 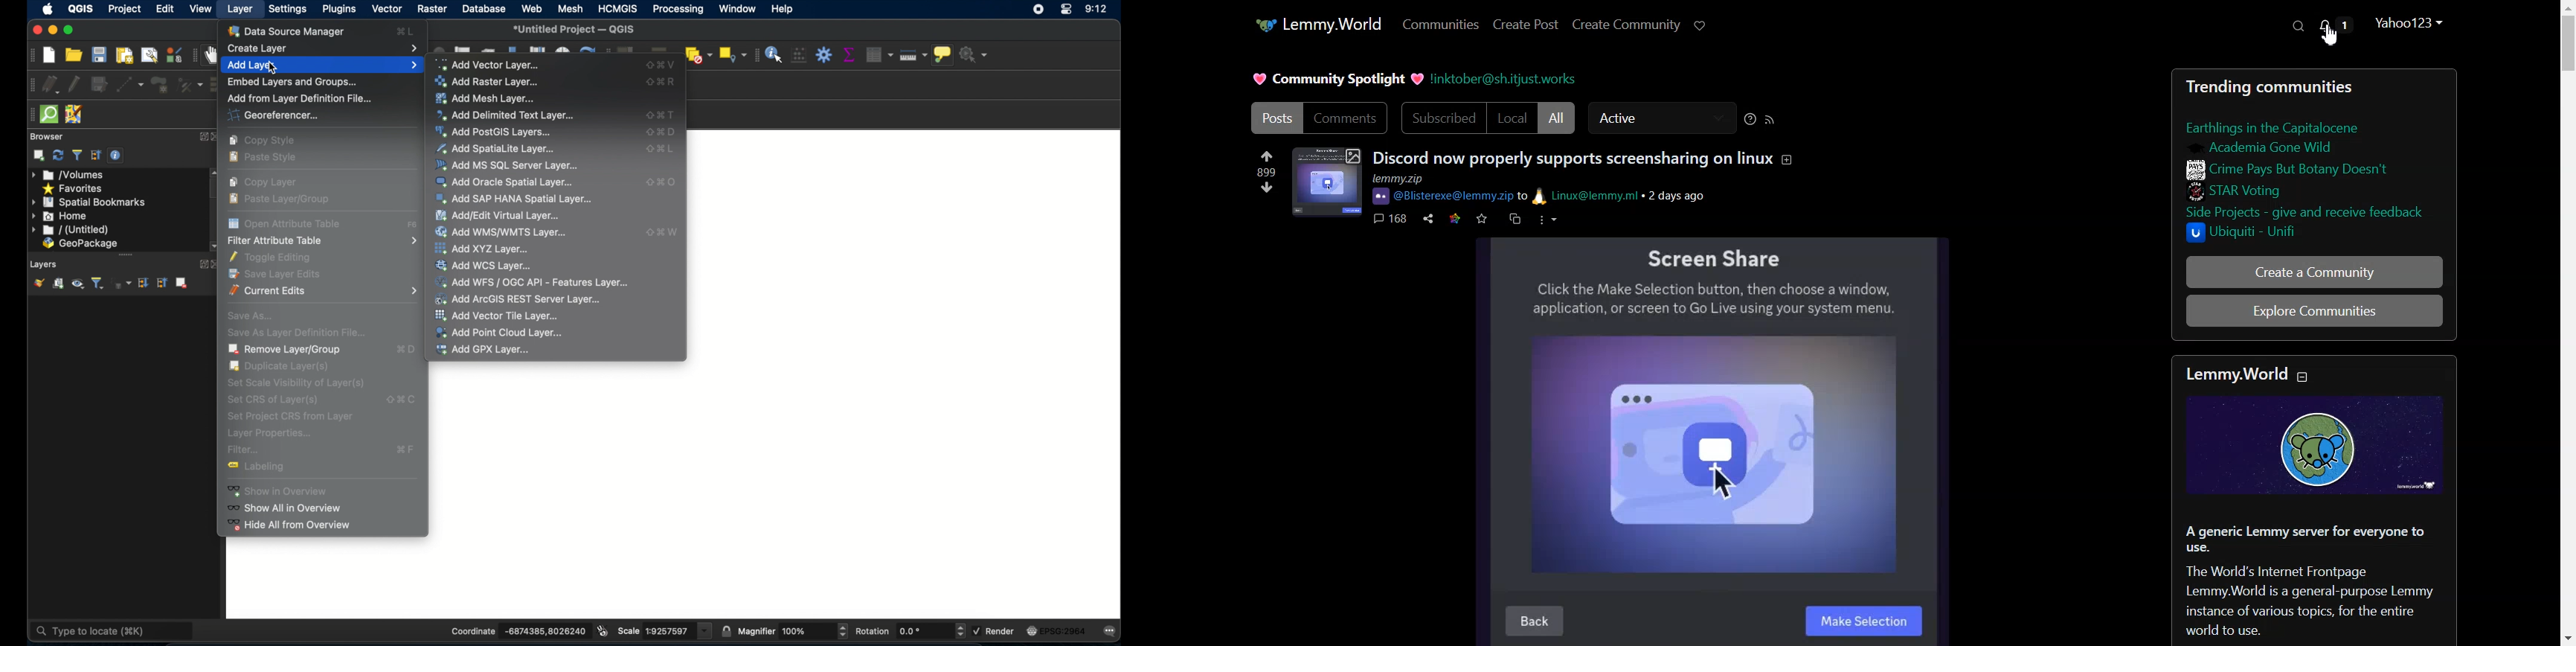 What do you see at coordinates (557, 181) in the screenshot?
I see `Add Oracle Spatial Layer...` at bounding box center [557, 181].